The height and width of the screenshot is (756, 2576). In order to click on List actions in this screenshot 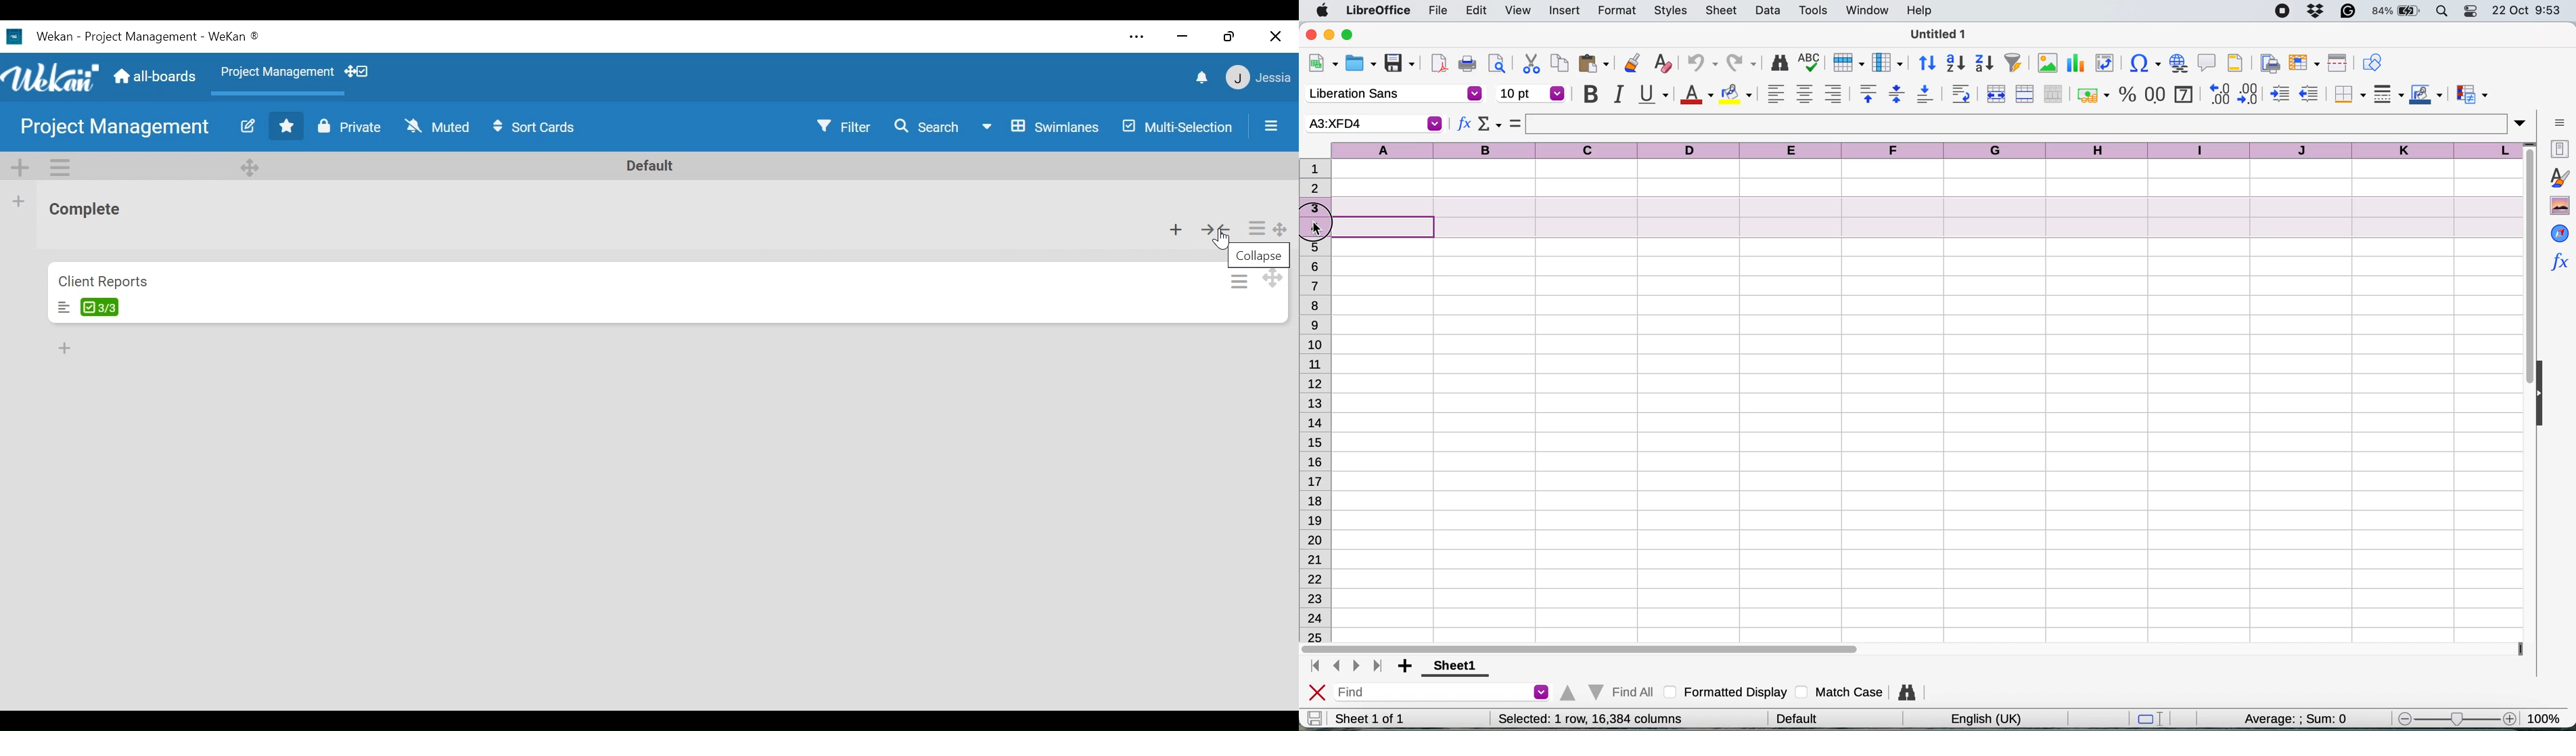, I will do `click(1256, 227)`.